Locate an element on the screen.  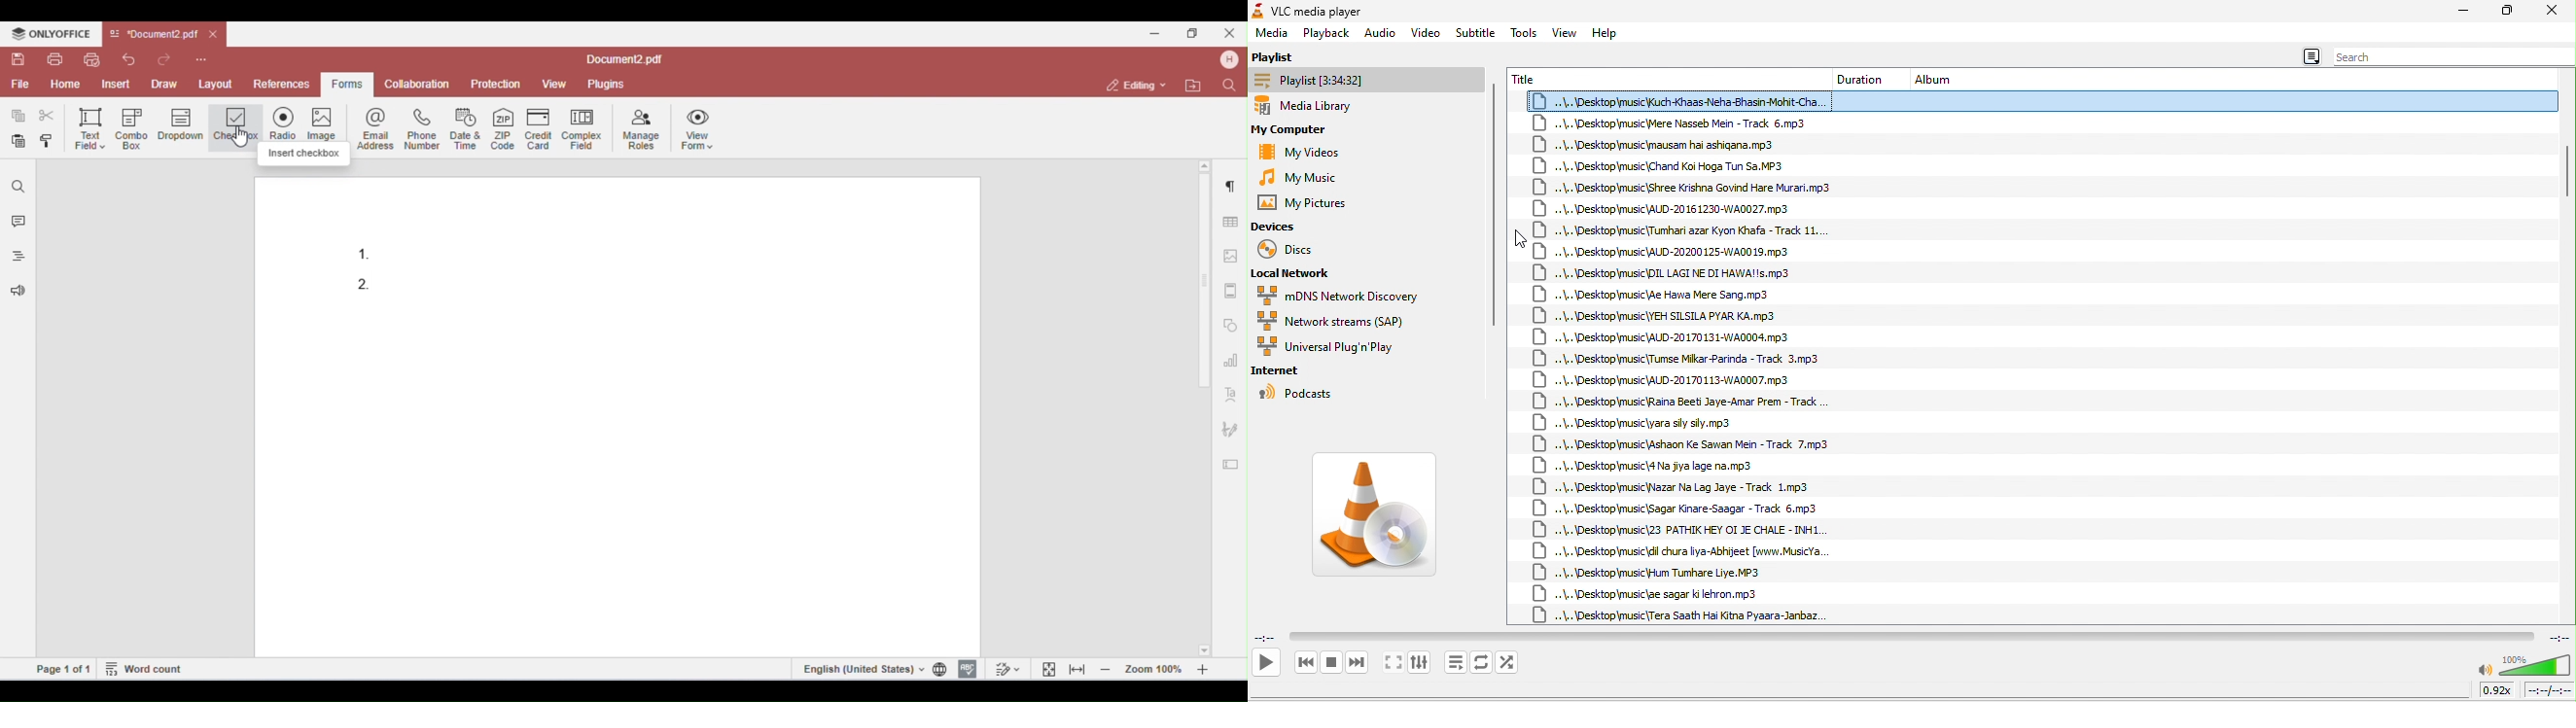
..\..\Desktop\music\Ashaon Ke Sawan Mein - Track 7.mp3 is located at coordinates (1686, 444).